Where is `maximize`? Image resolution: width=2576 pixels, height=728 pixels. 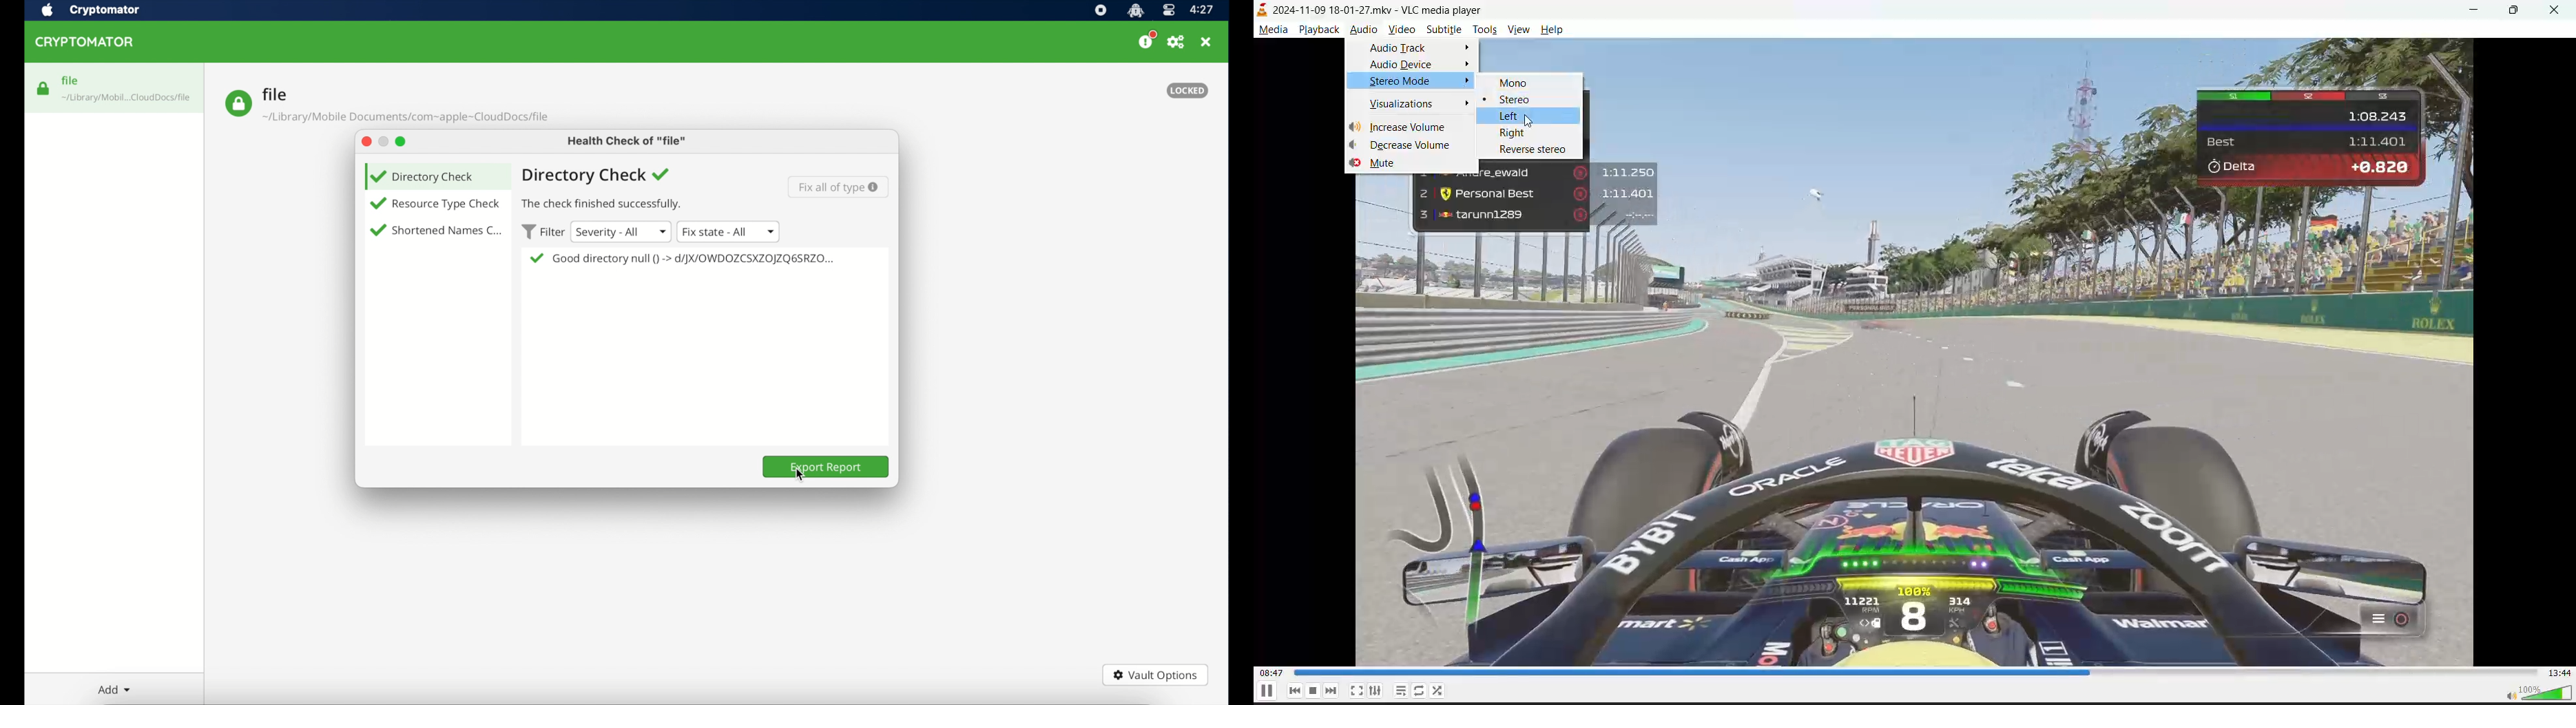
maximize is located at coordinates (2517, 10).